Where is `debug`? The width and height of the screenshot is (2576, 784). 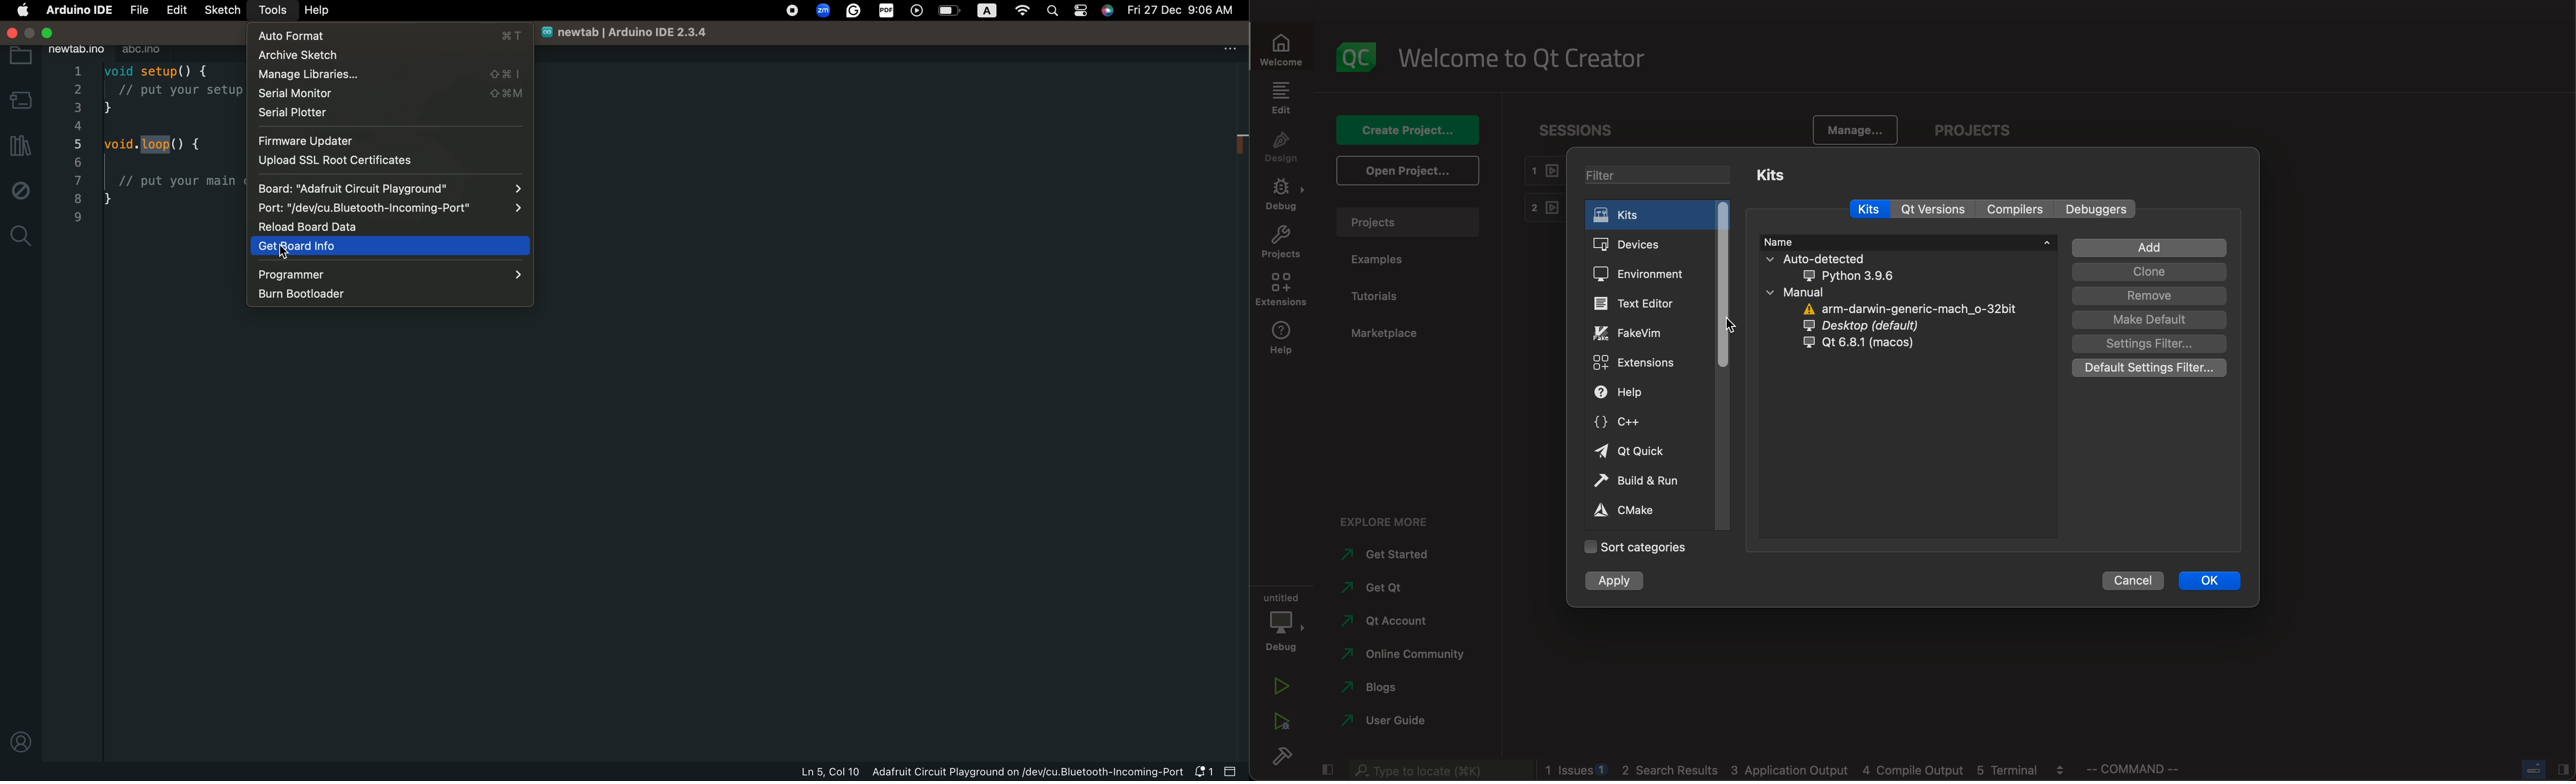 debug is located at coordinates (1284, 622).